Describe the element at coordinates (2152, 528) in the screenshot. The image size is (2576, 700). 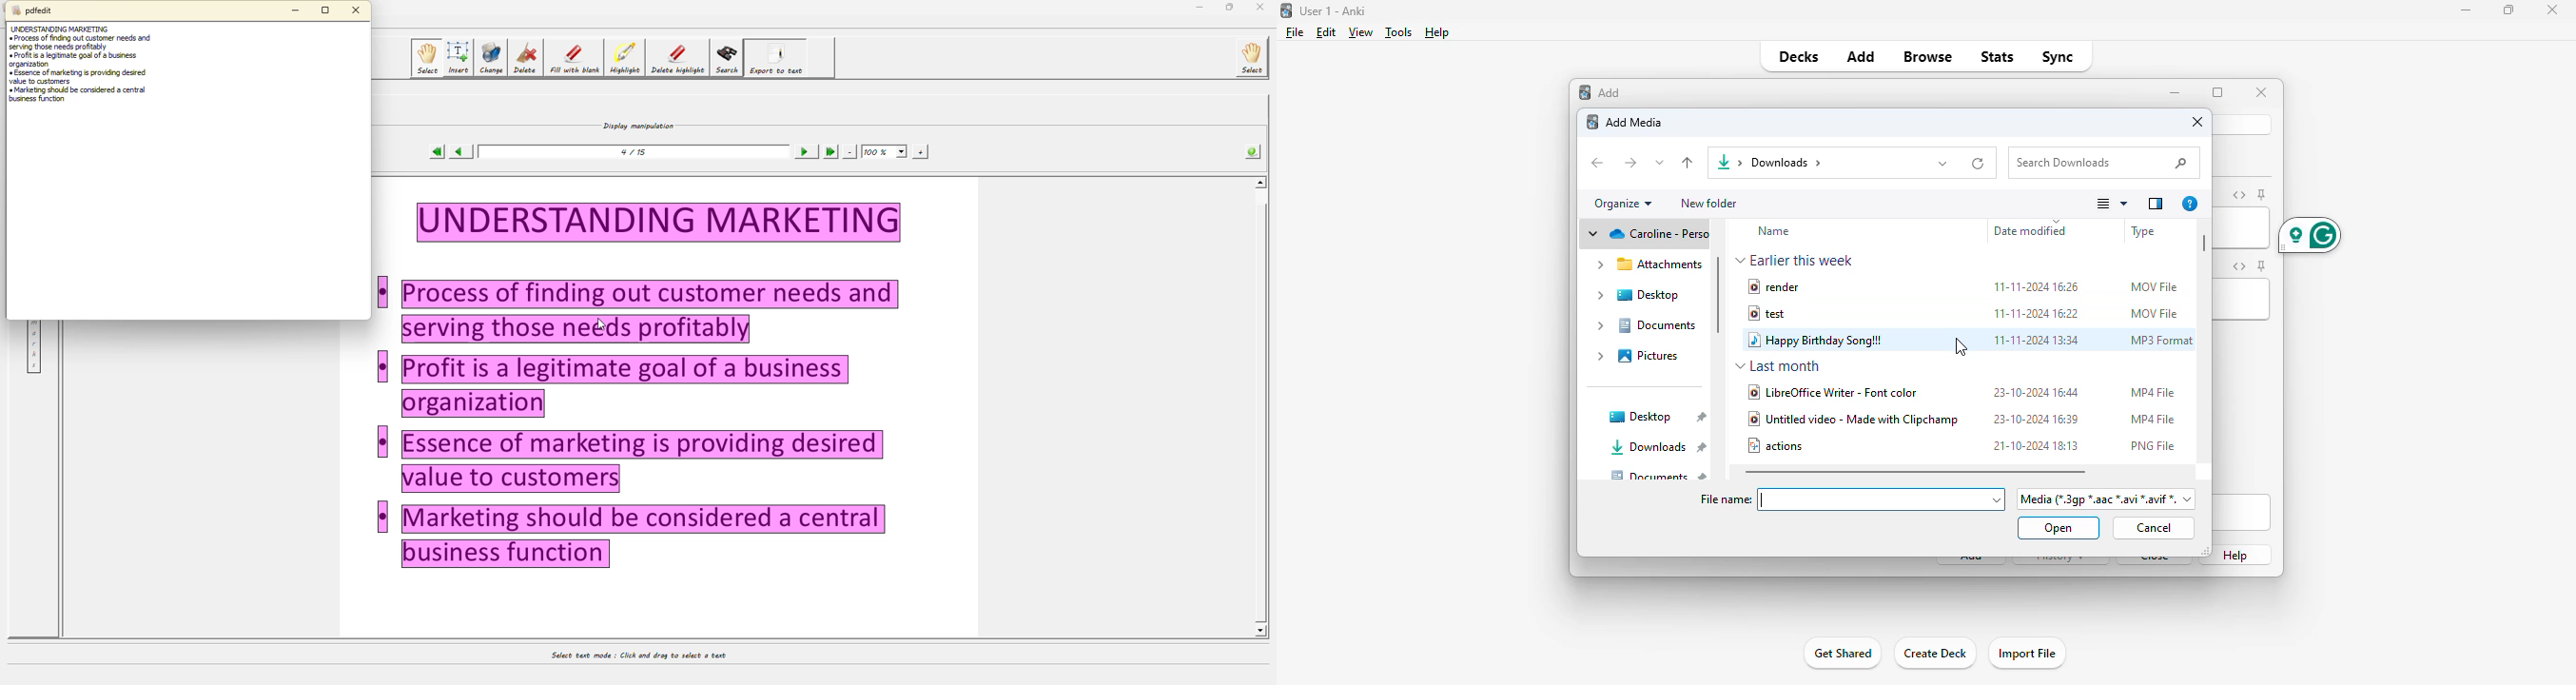
I see `cancel` at that location.